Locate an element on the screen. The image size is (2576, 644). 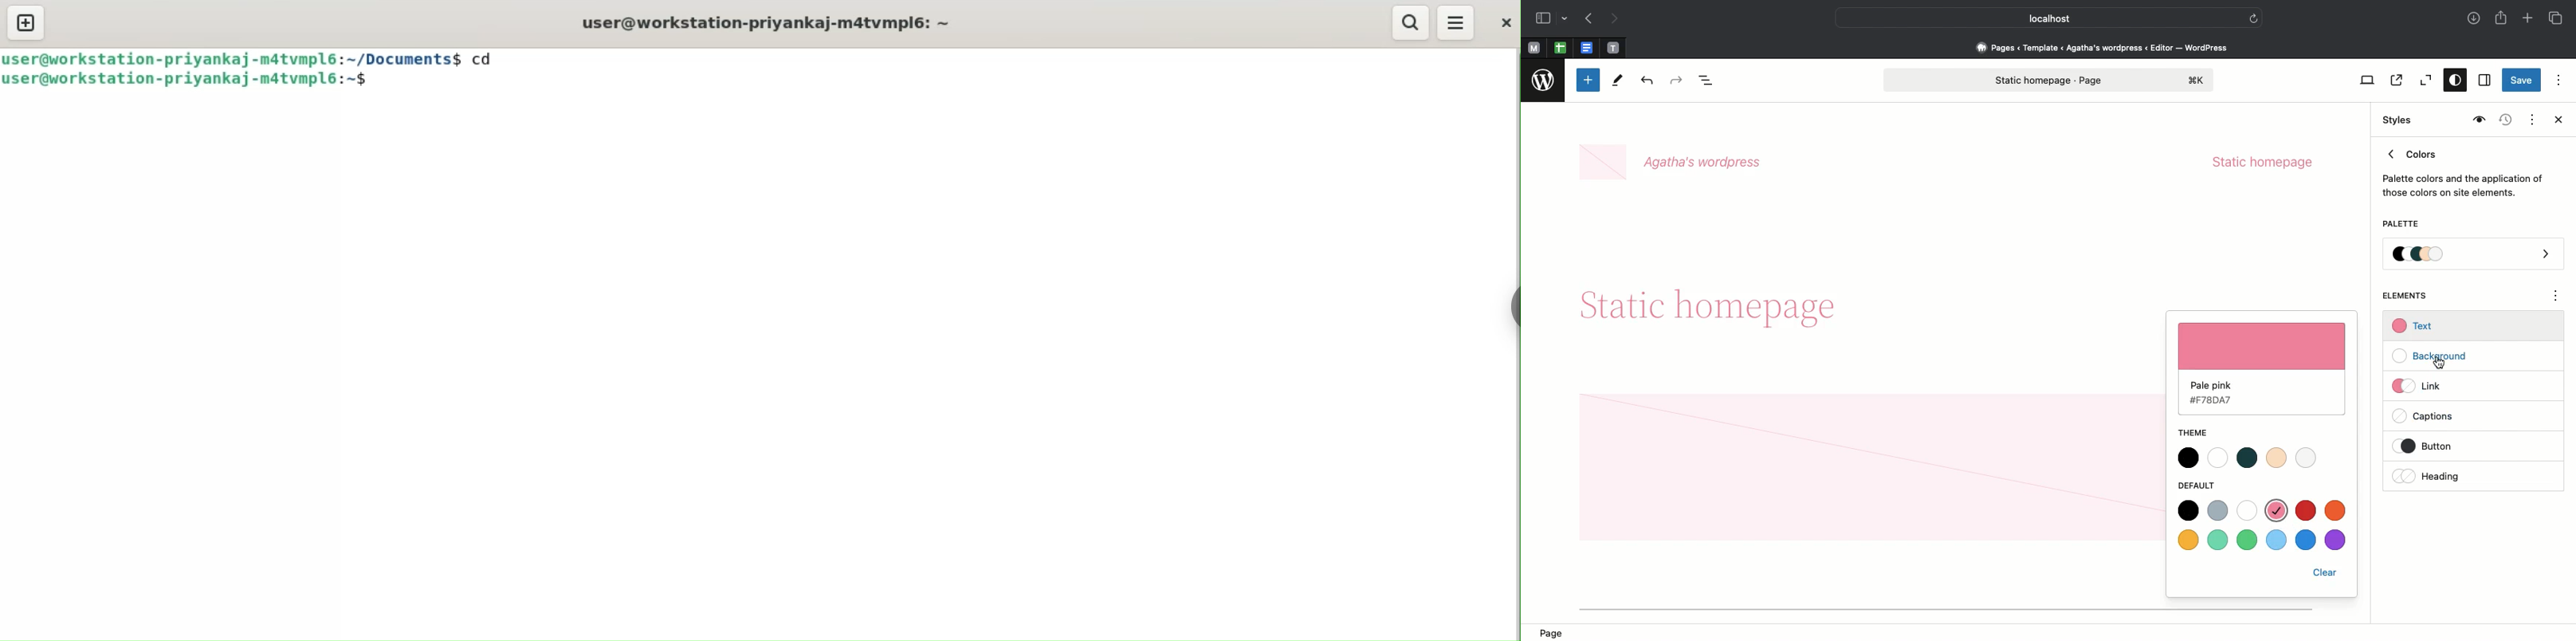
Document overview is located at coordinates (1709, 81).